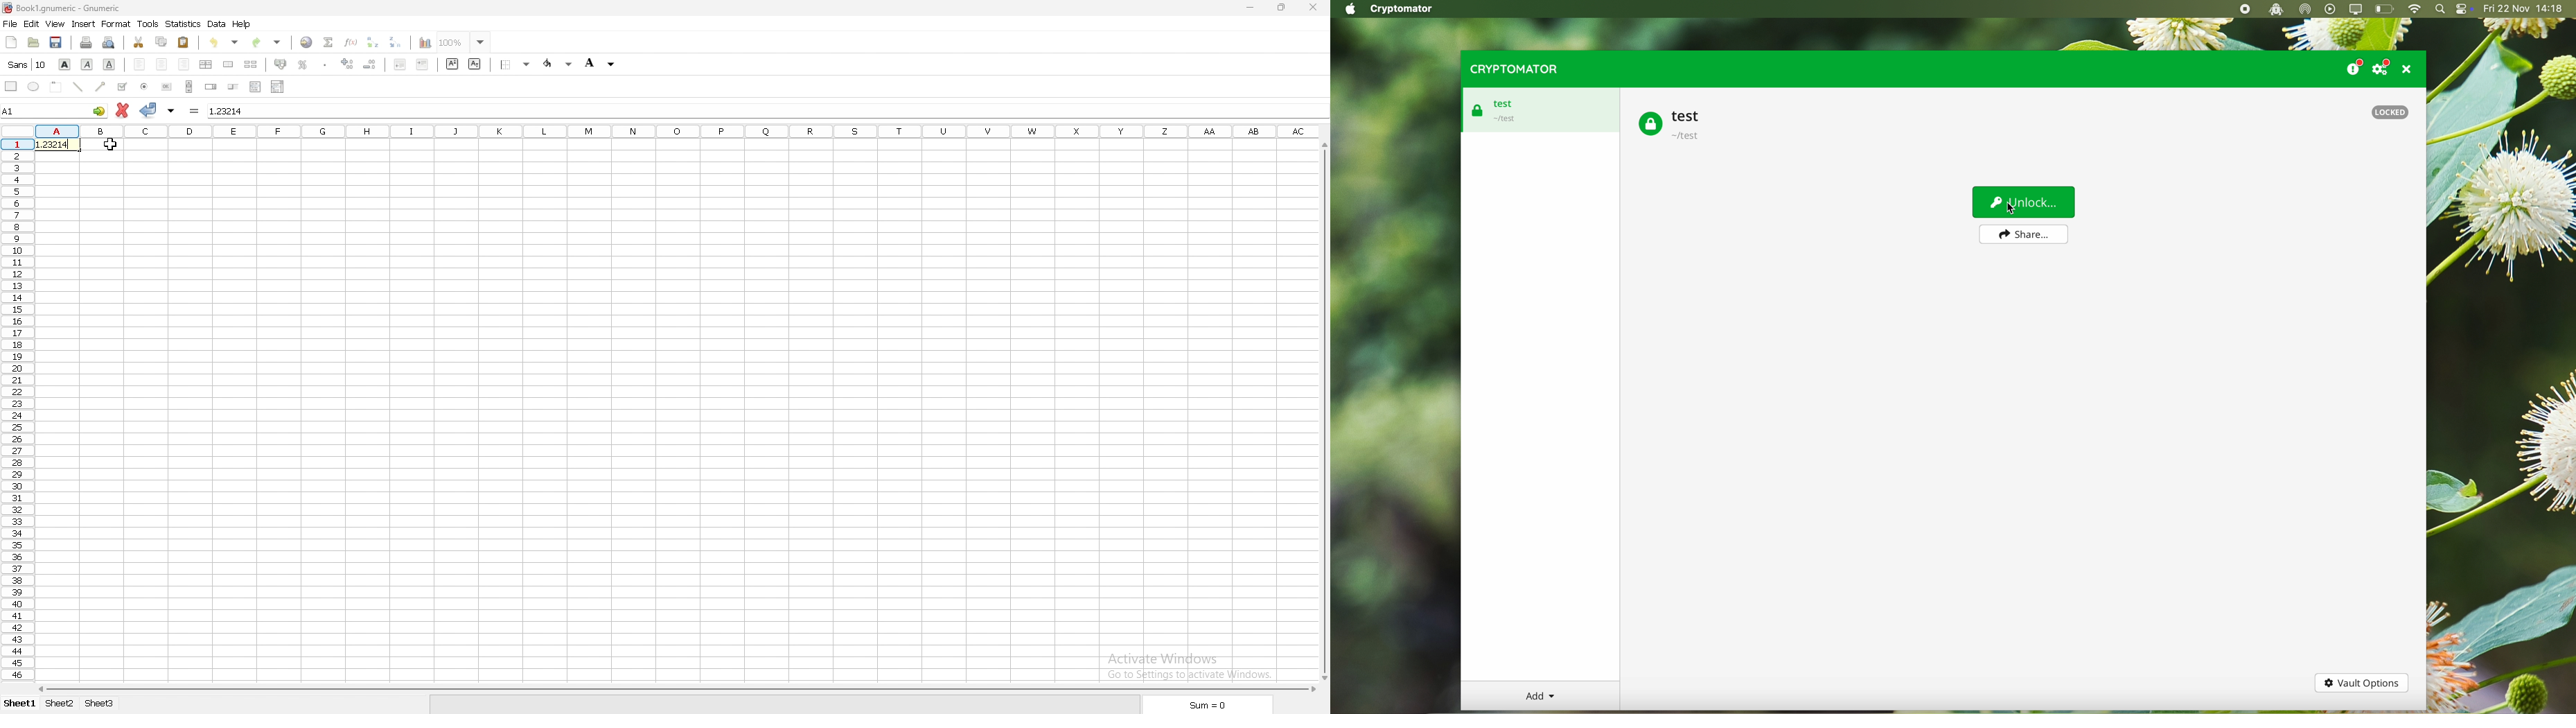 This screenshot has width=2576, height=728. What do you see at coordinates (766, 110) in the screenshot?
I see `cell input` at bounding box center [766, 110].